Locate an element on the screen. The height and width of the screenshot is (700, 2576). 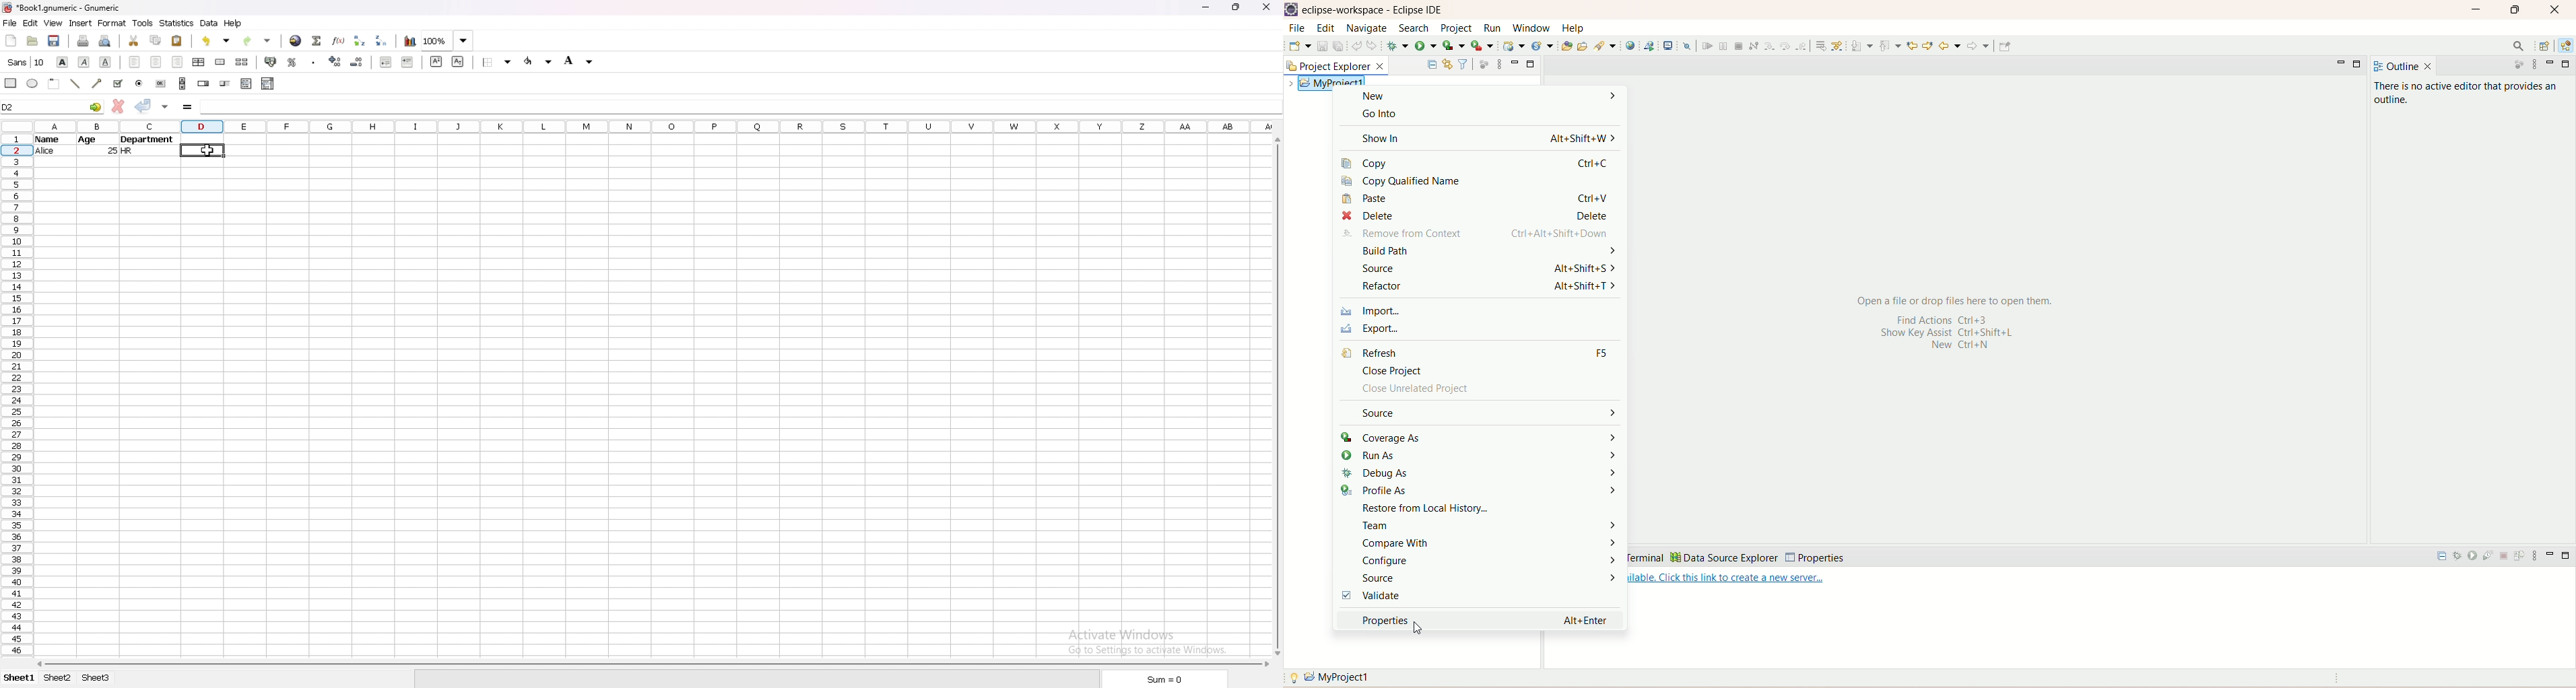
scroll bar is located at coordinates (183, 83).